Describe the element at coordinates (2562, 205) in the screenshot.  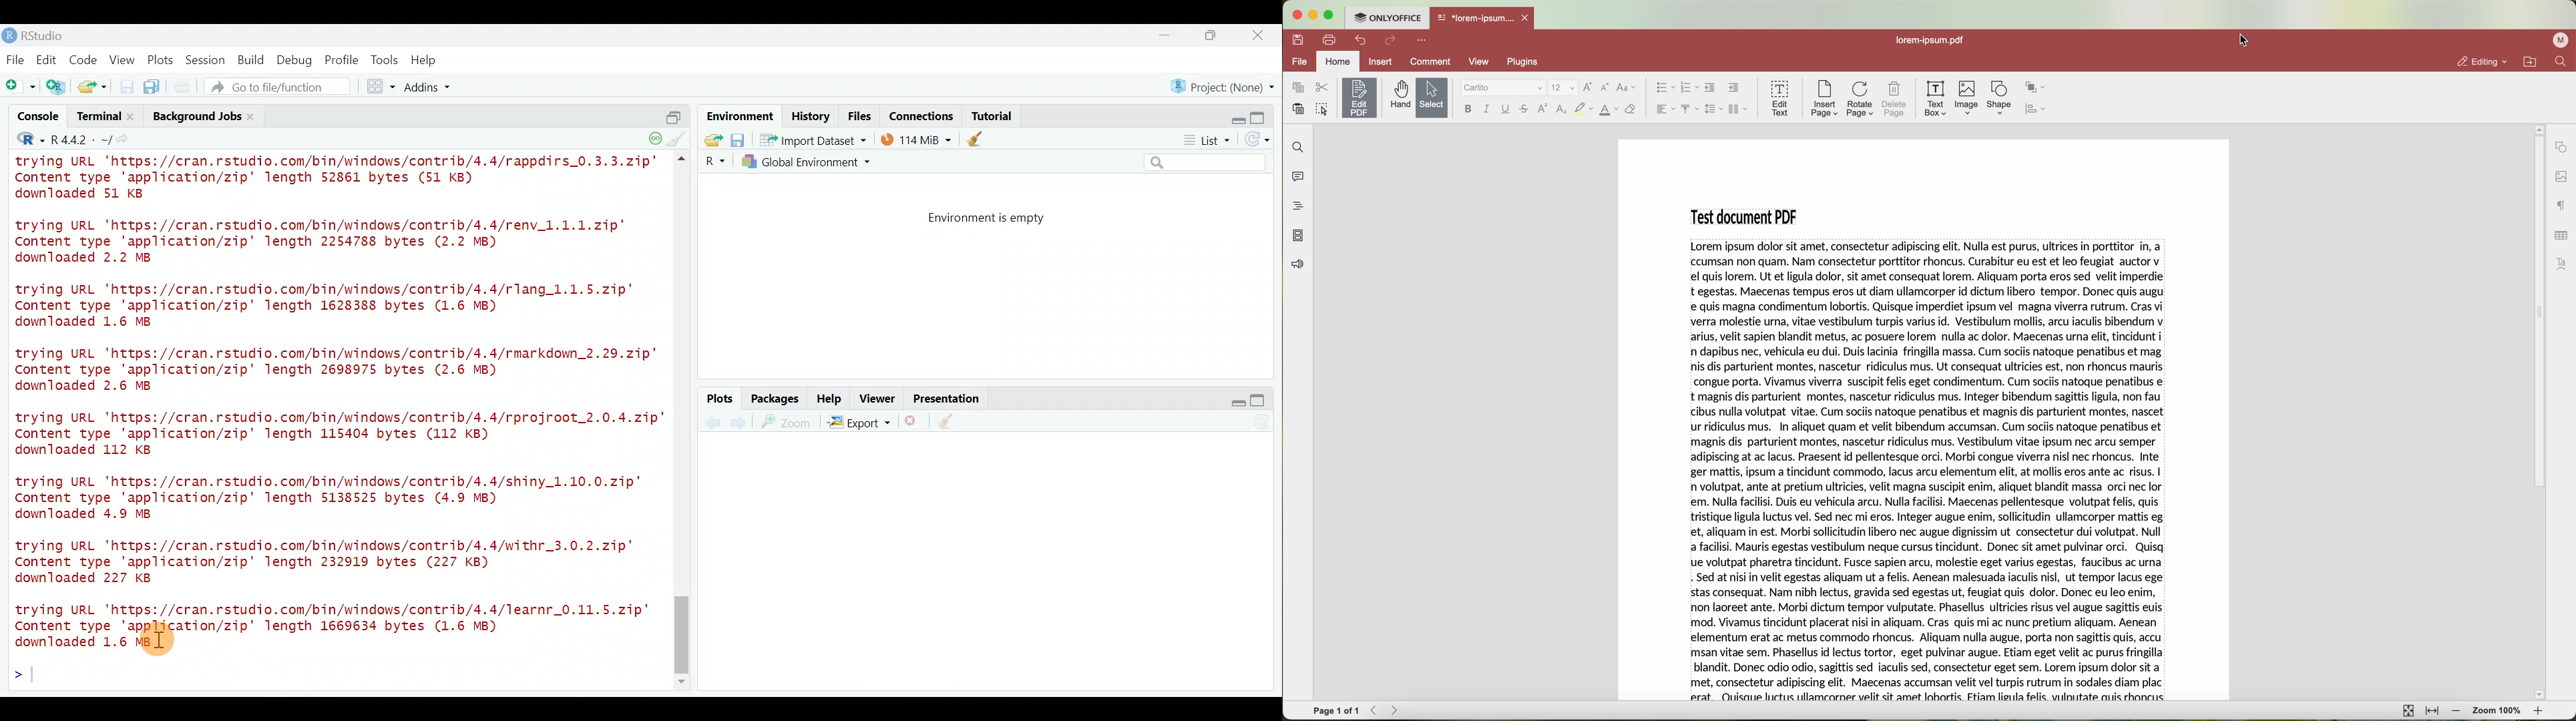
I see `paragraph settings` at that location.